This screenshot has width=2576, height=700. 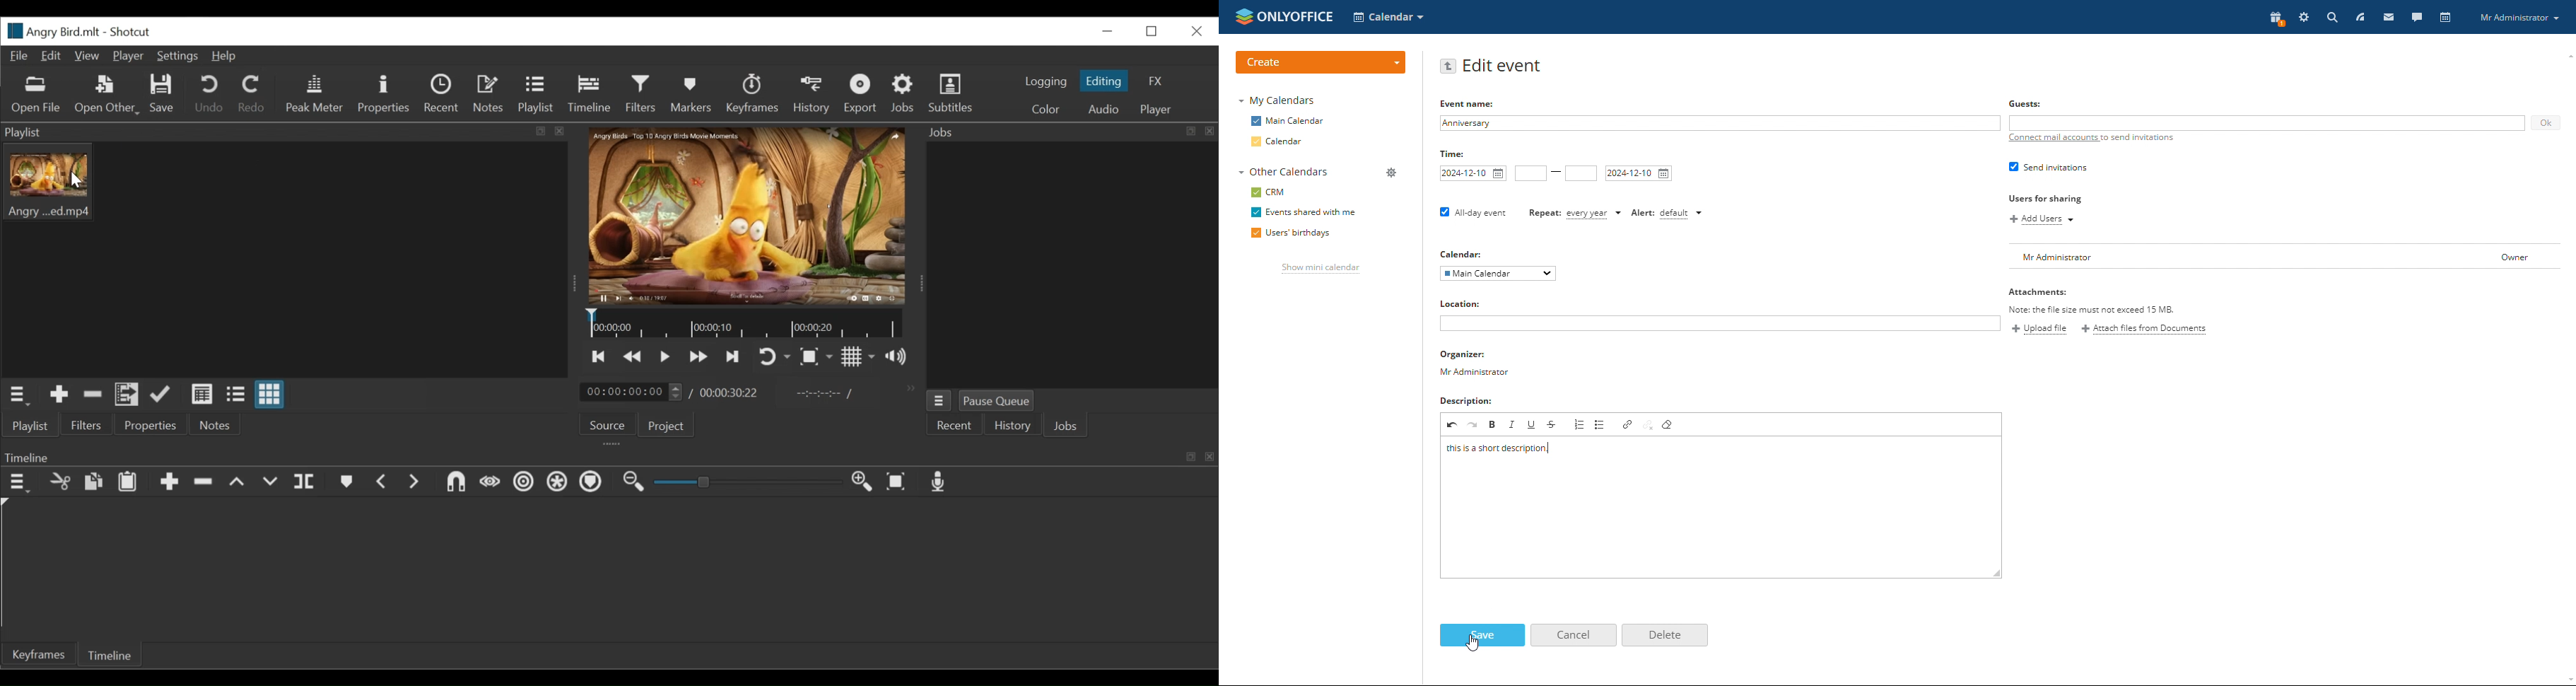 I want to click on Subtitles, so click(x=953, y=91).